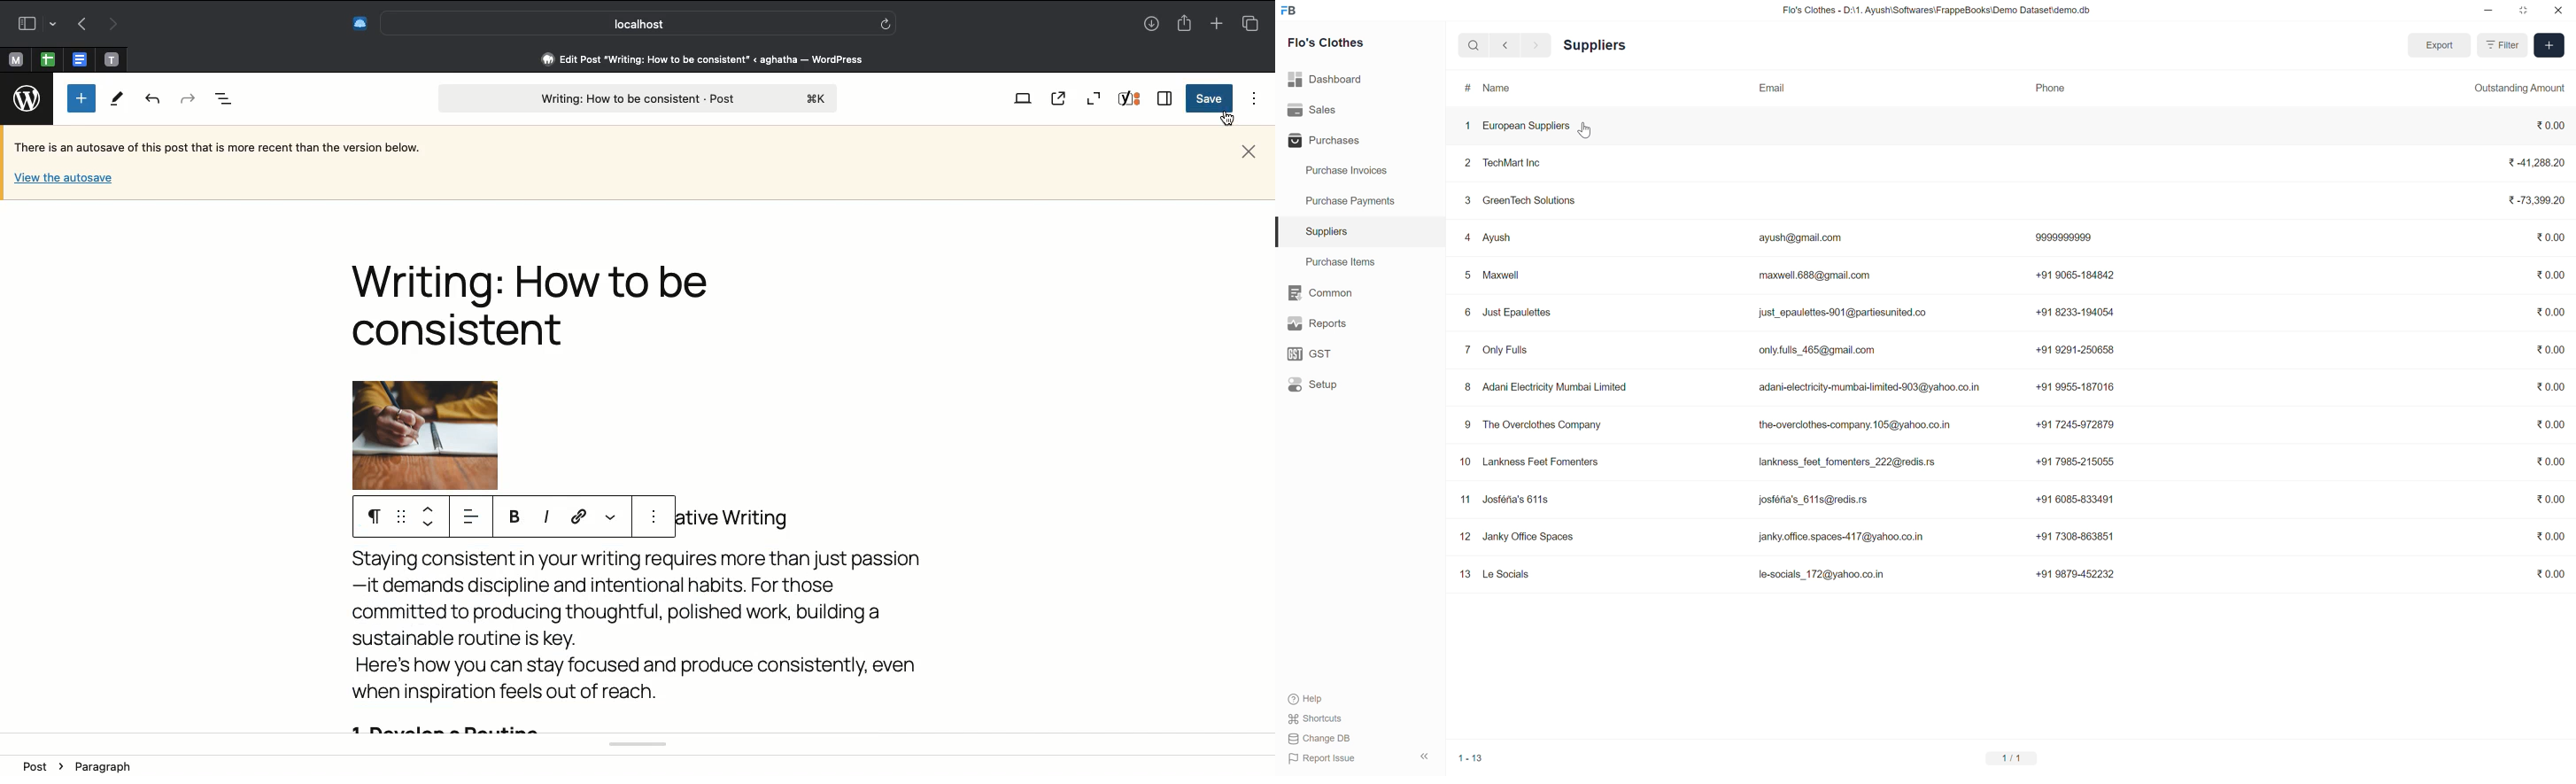 The width and height of the screenshot is (2576, 784). What do you see at coordinates (1303, 696) in the screenshot?
I see `Help` at bounding box center [1303, 696].